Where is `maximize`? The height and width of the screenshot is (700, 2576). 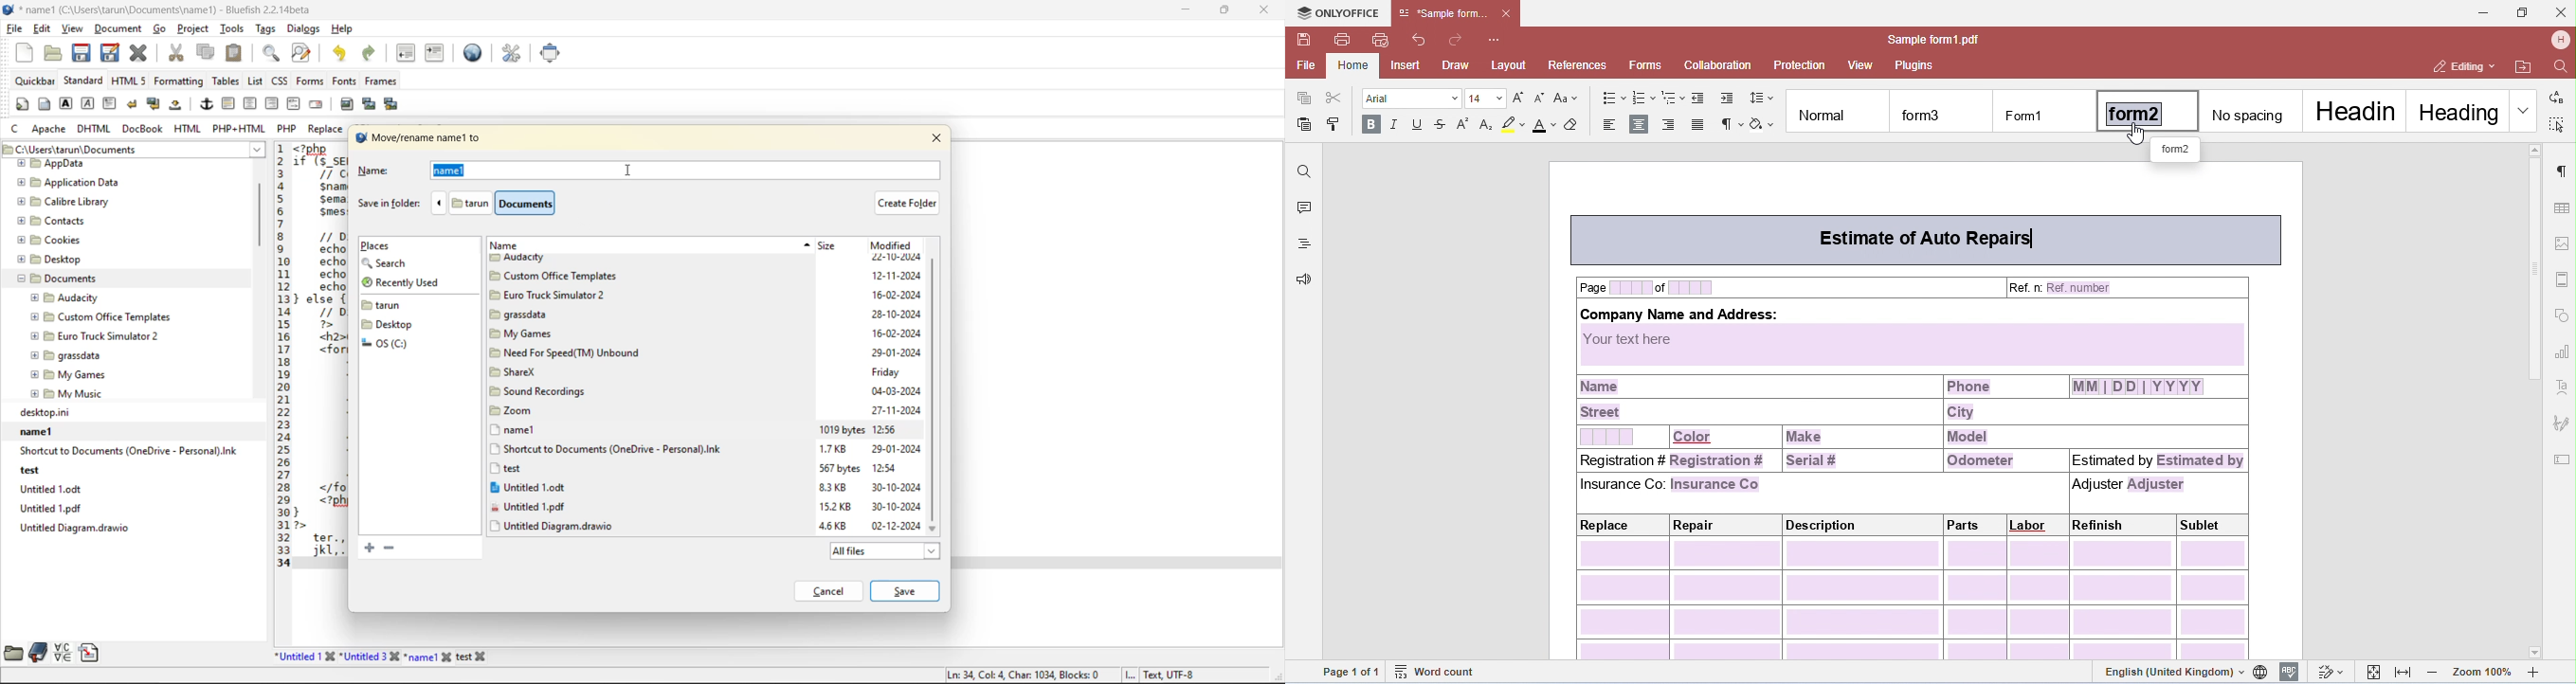 maximize is located at coordinates (1226, 13).